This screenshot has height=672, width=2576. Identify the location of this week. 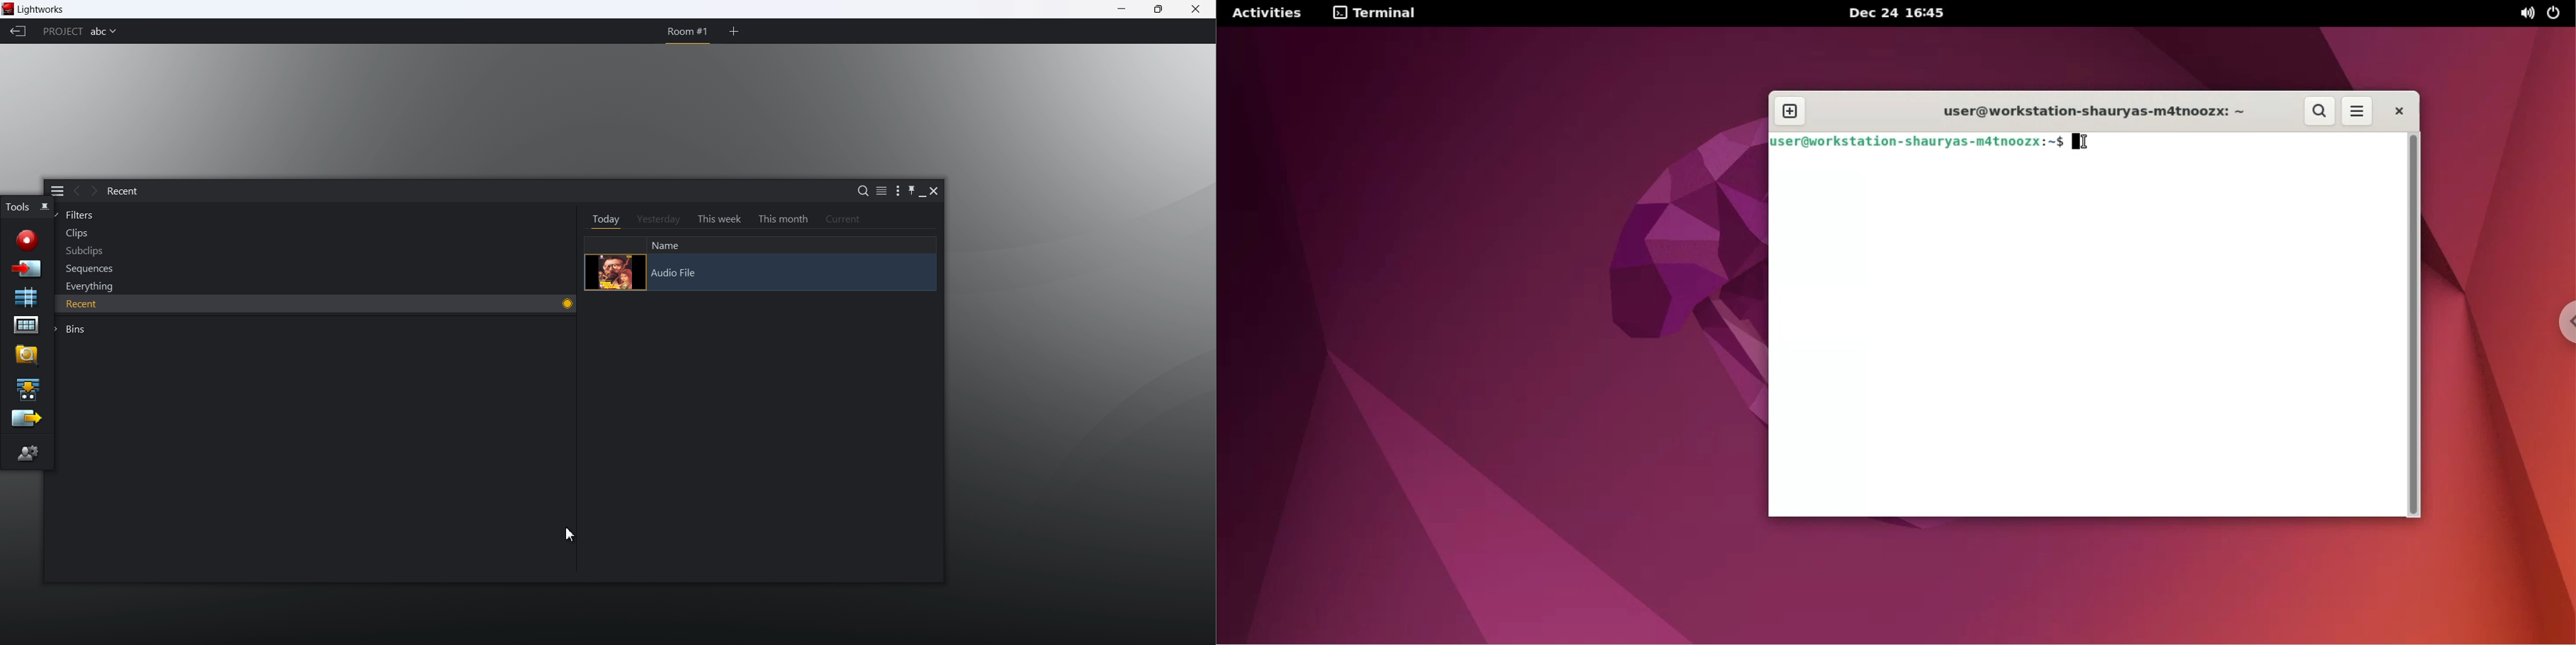
(715, 220).